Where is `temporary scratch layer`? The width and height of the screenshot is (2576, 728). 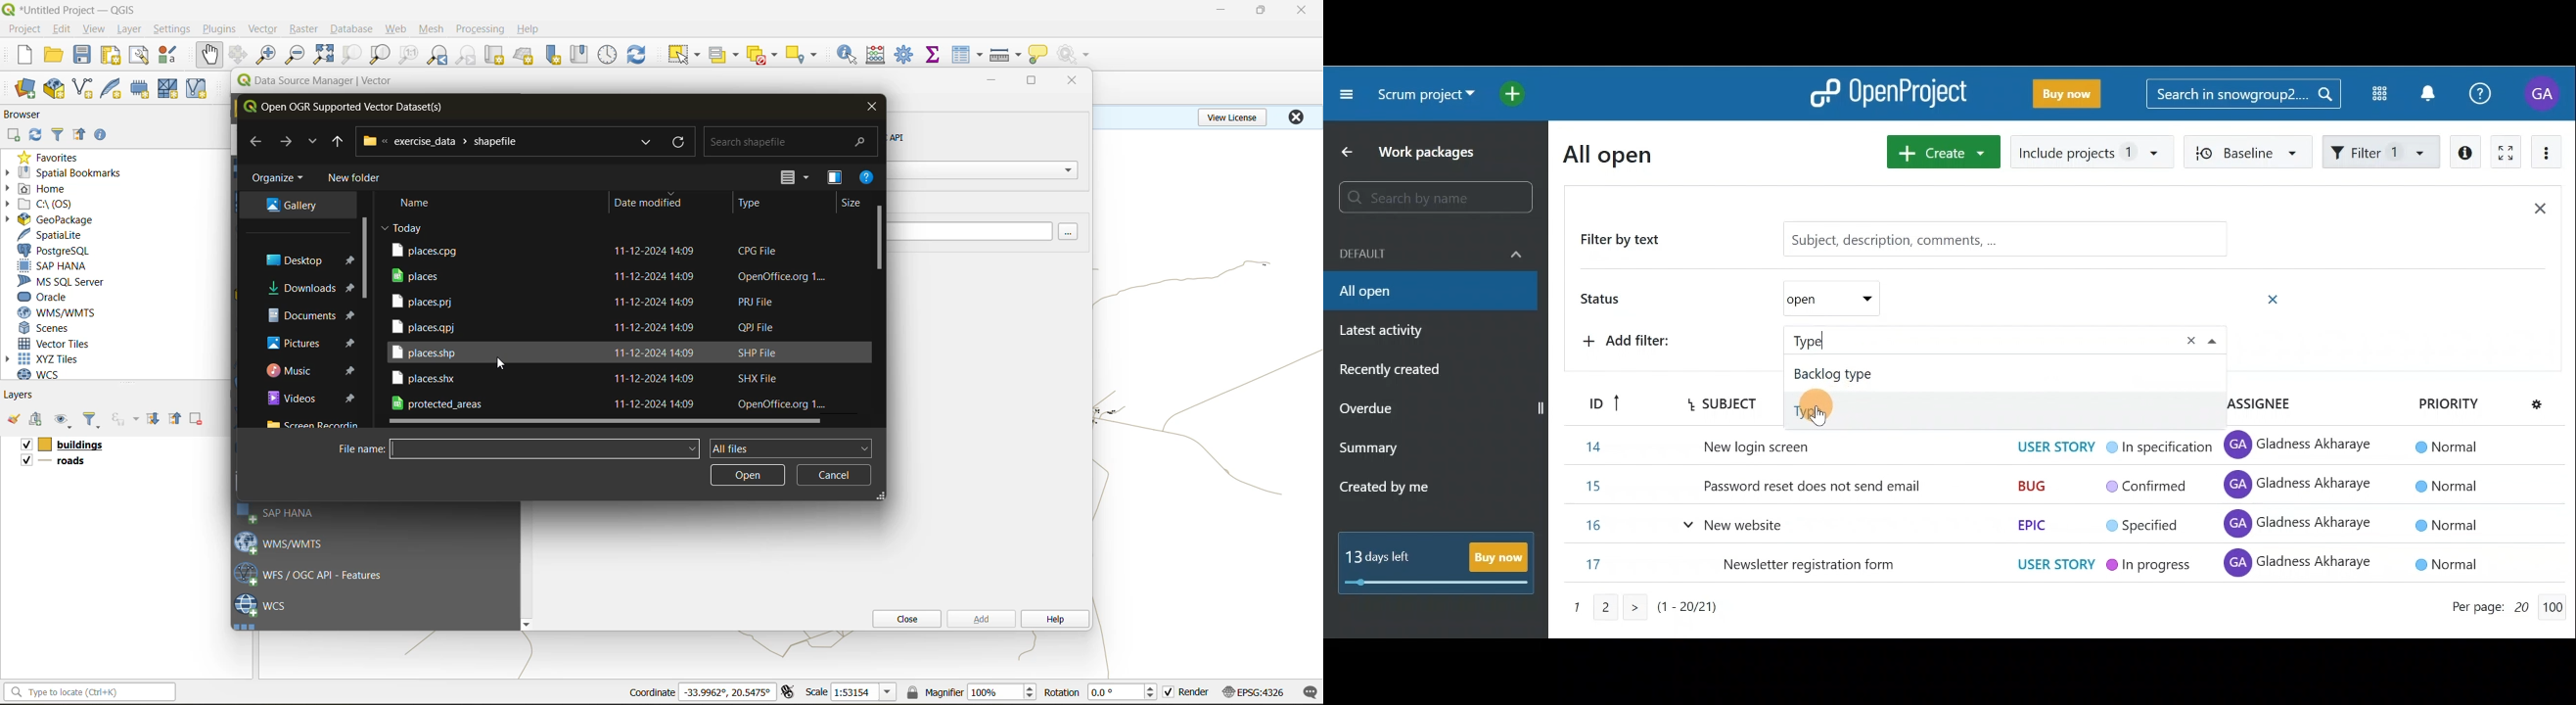
temporary scratch layer is located at coordinates (143, 89).